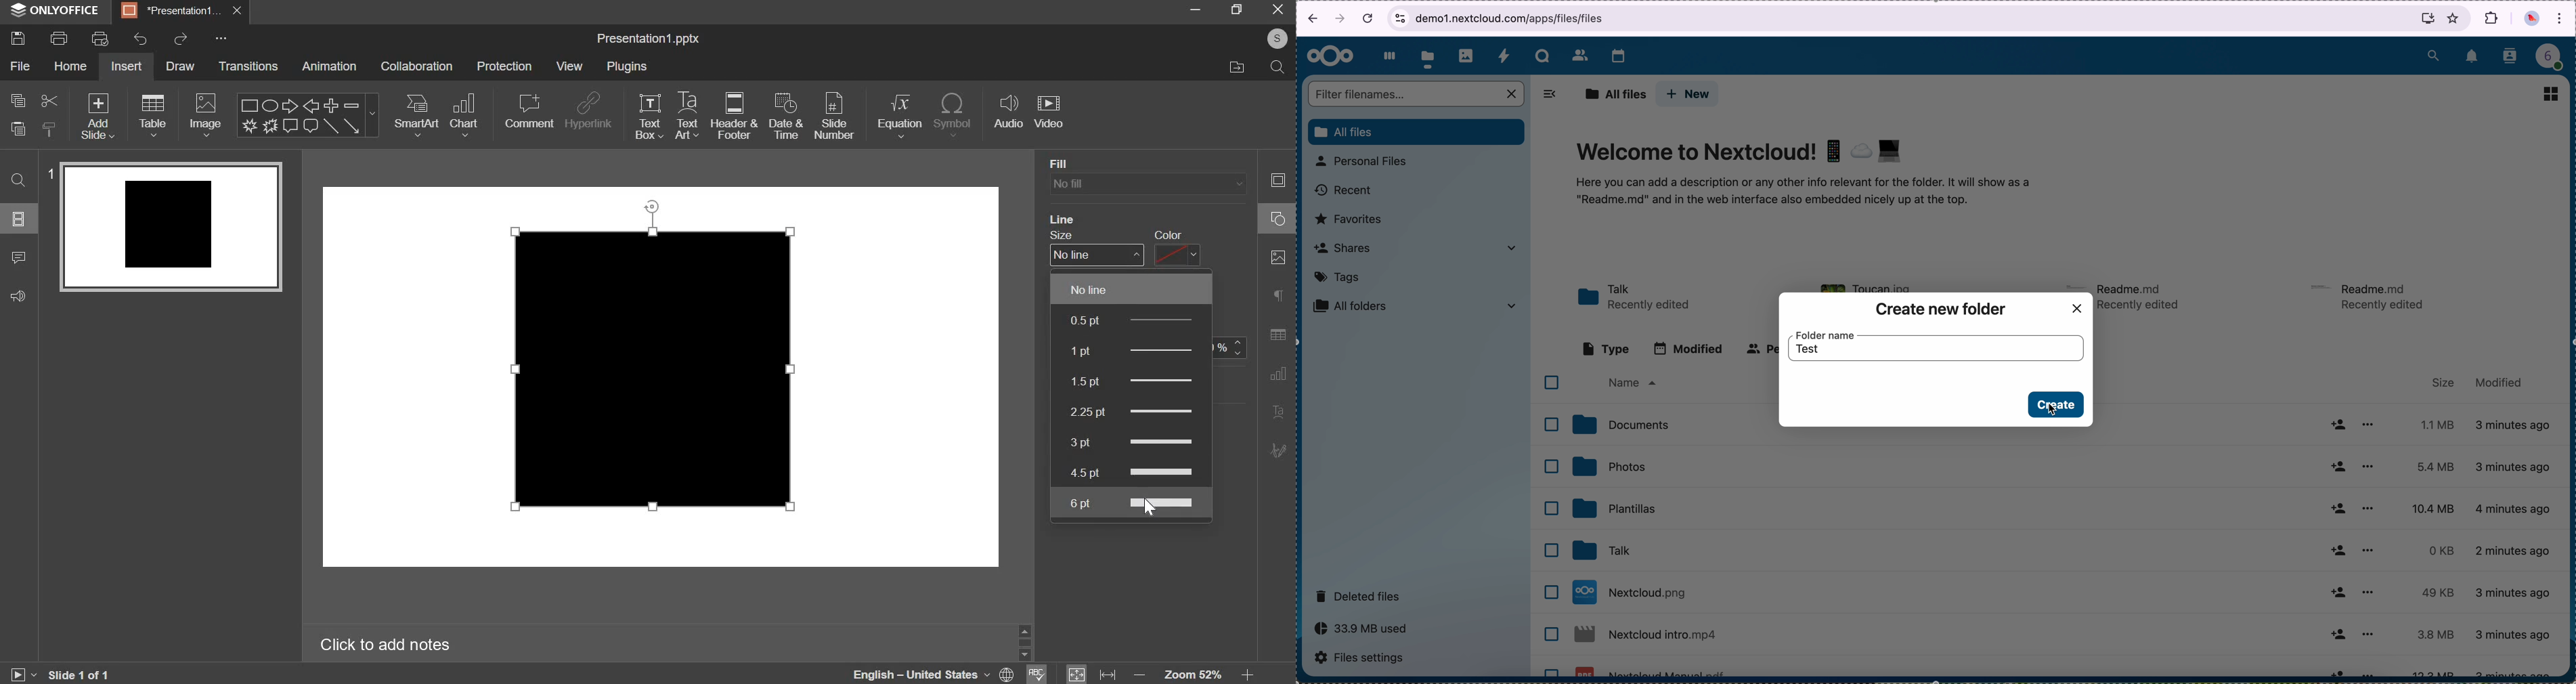 The width and height of the screenshot is (2576, 700). Describe the element at coordinates (372, 116) in the screenshot. I see `shape Caret` at that location.